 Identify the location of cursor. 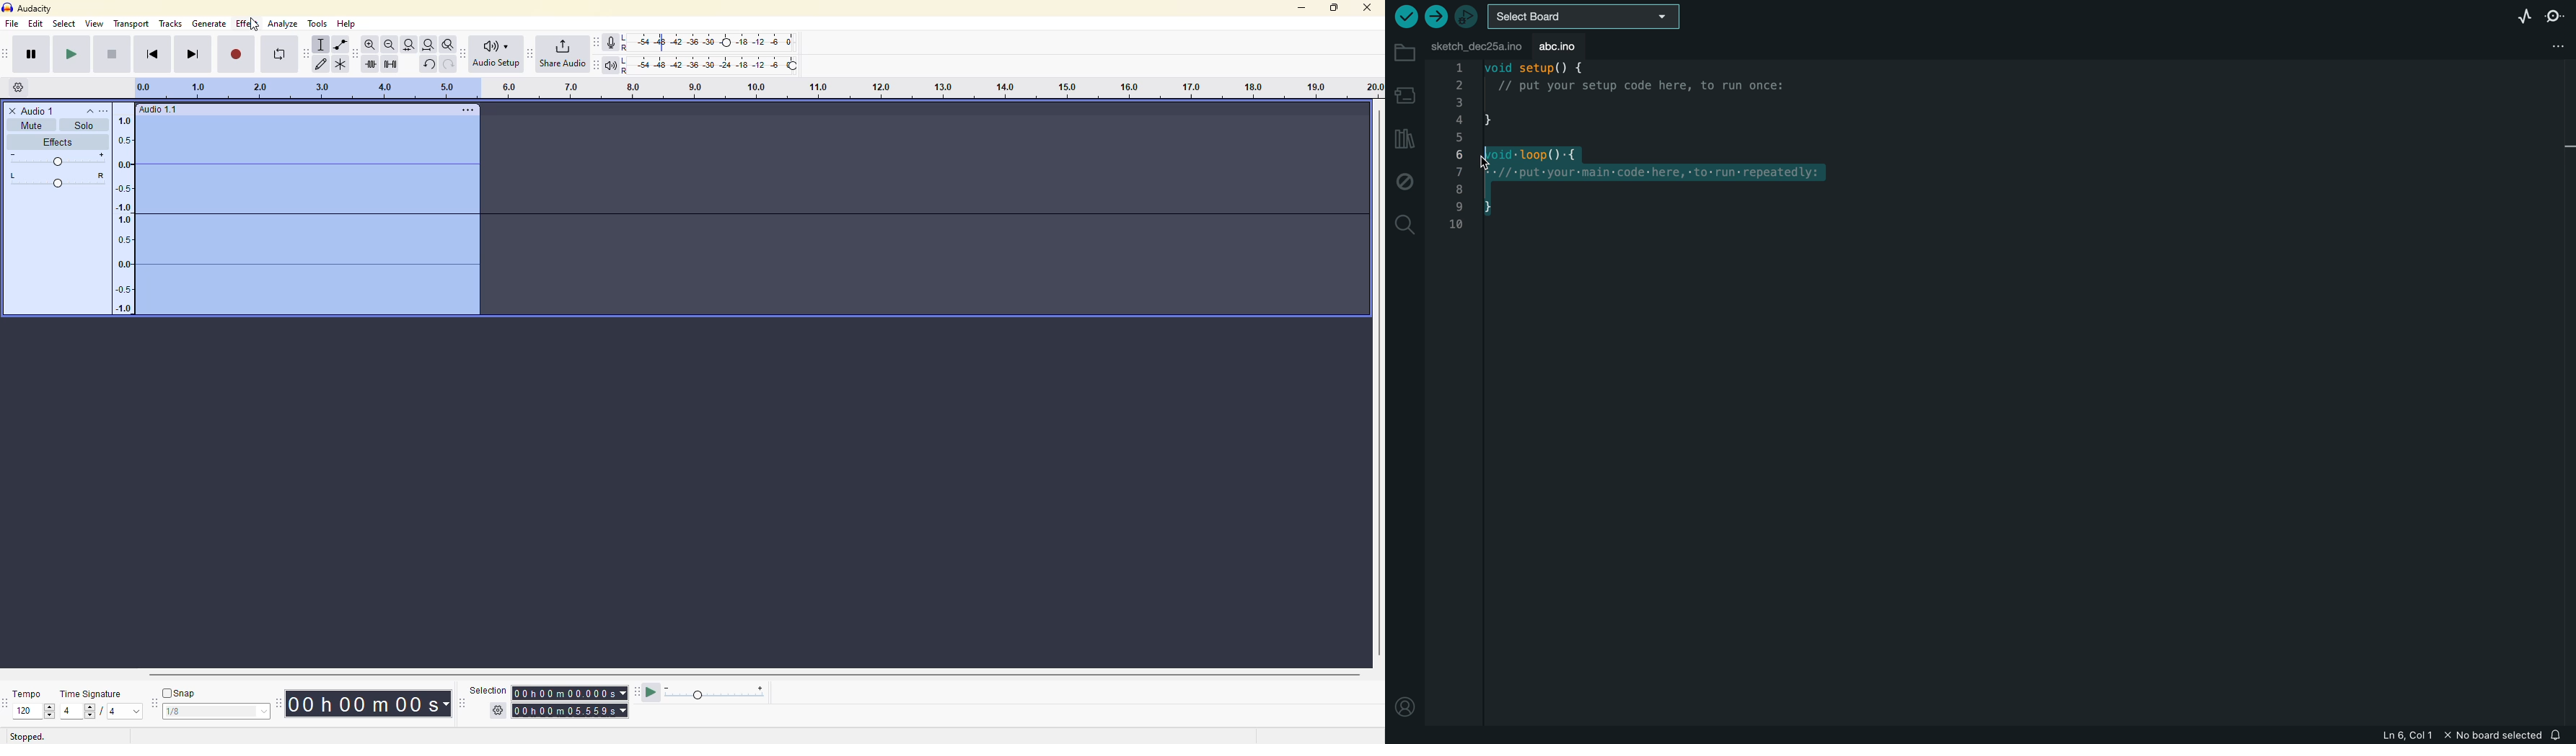
(253, 26).